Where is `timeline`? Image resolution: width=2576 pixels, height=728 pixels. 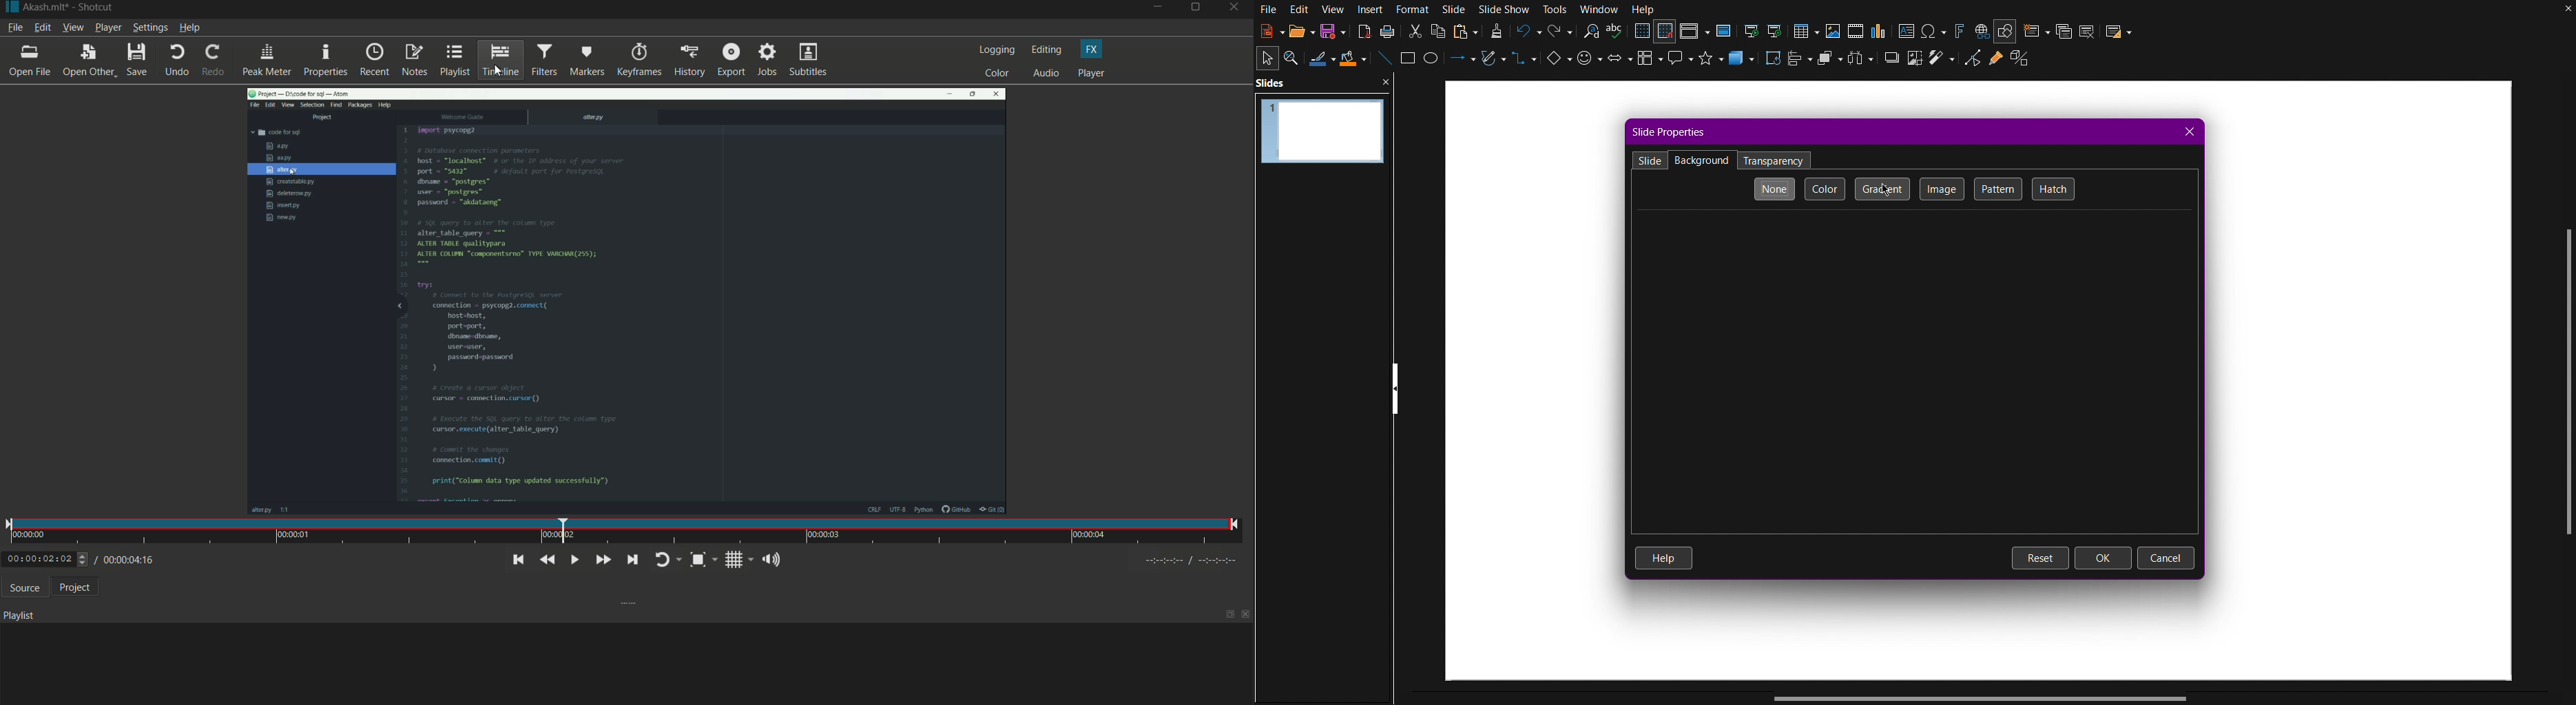
timeline is located at coordinates (500, 59).